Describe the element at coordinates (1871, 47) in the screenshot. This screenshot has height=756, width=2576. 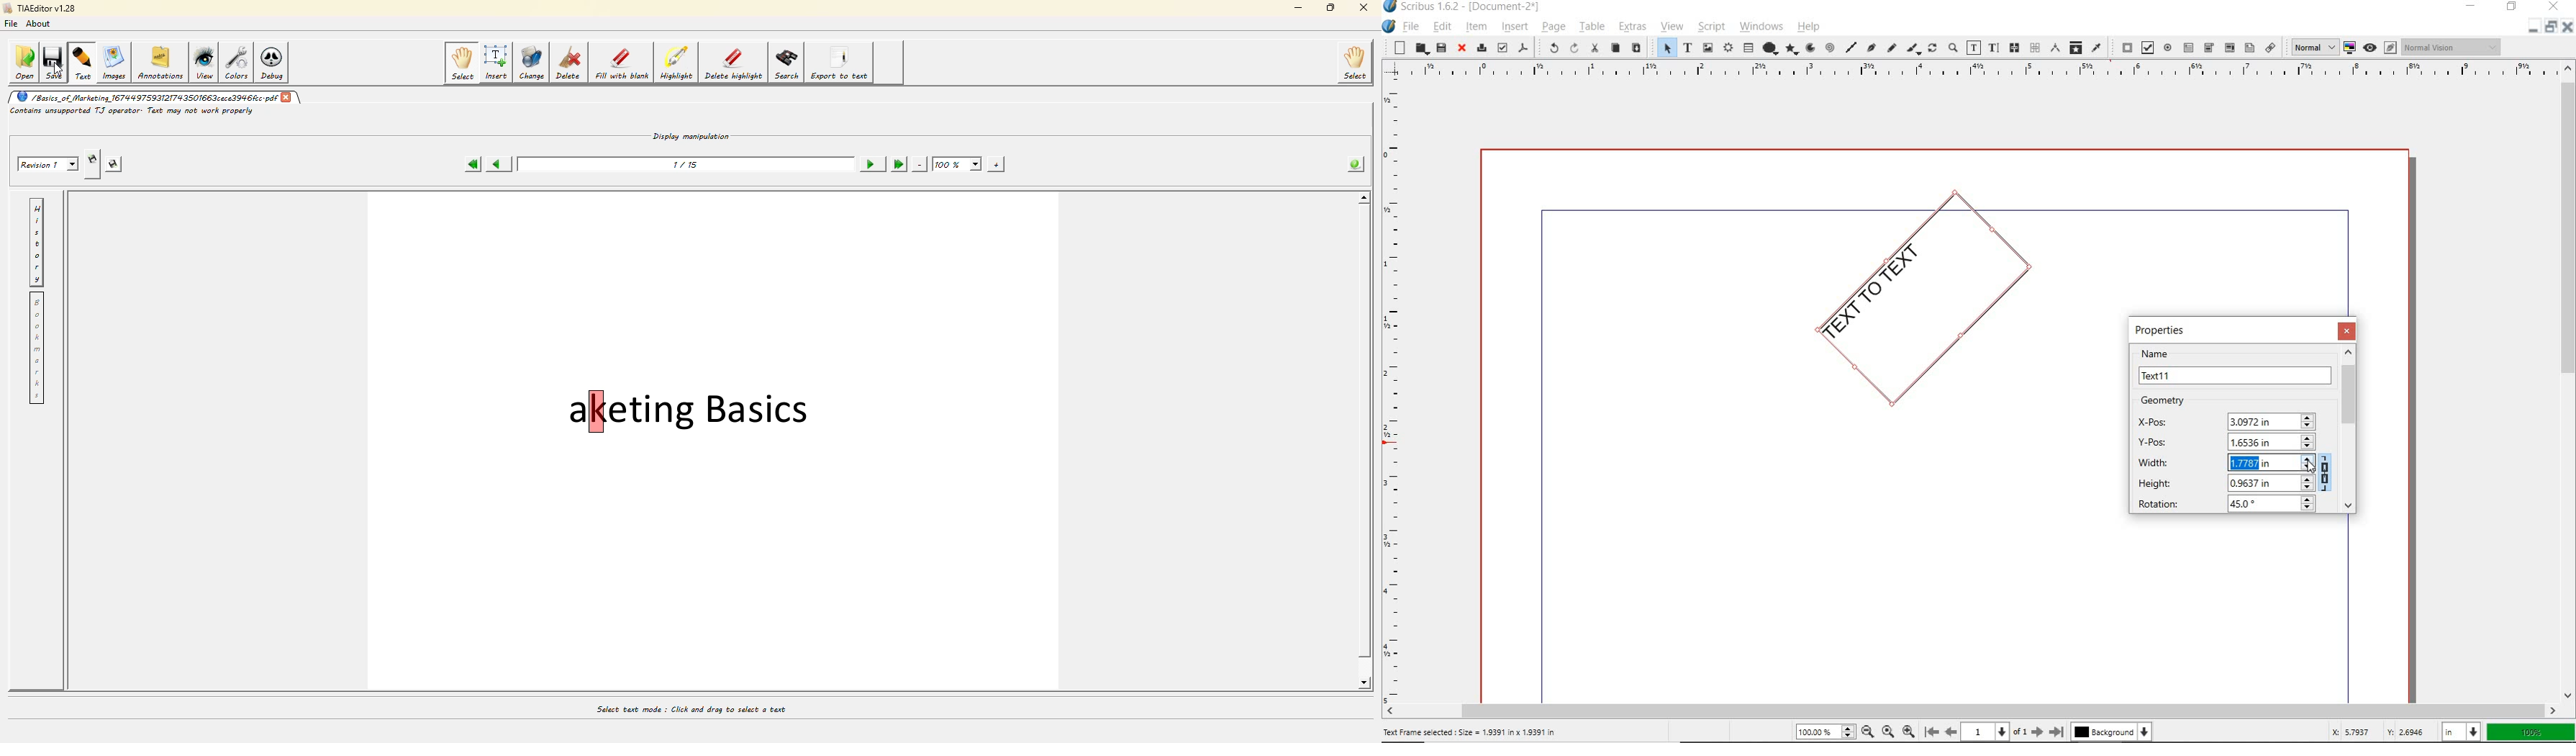
I see `Bezier curve` at that location.